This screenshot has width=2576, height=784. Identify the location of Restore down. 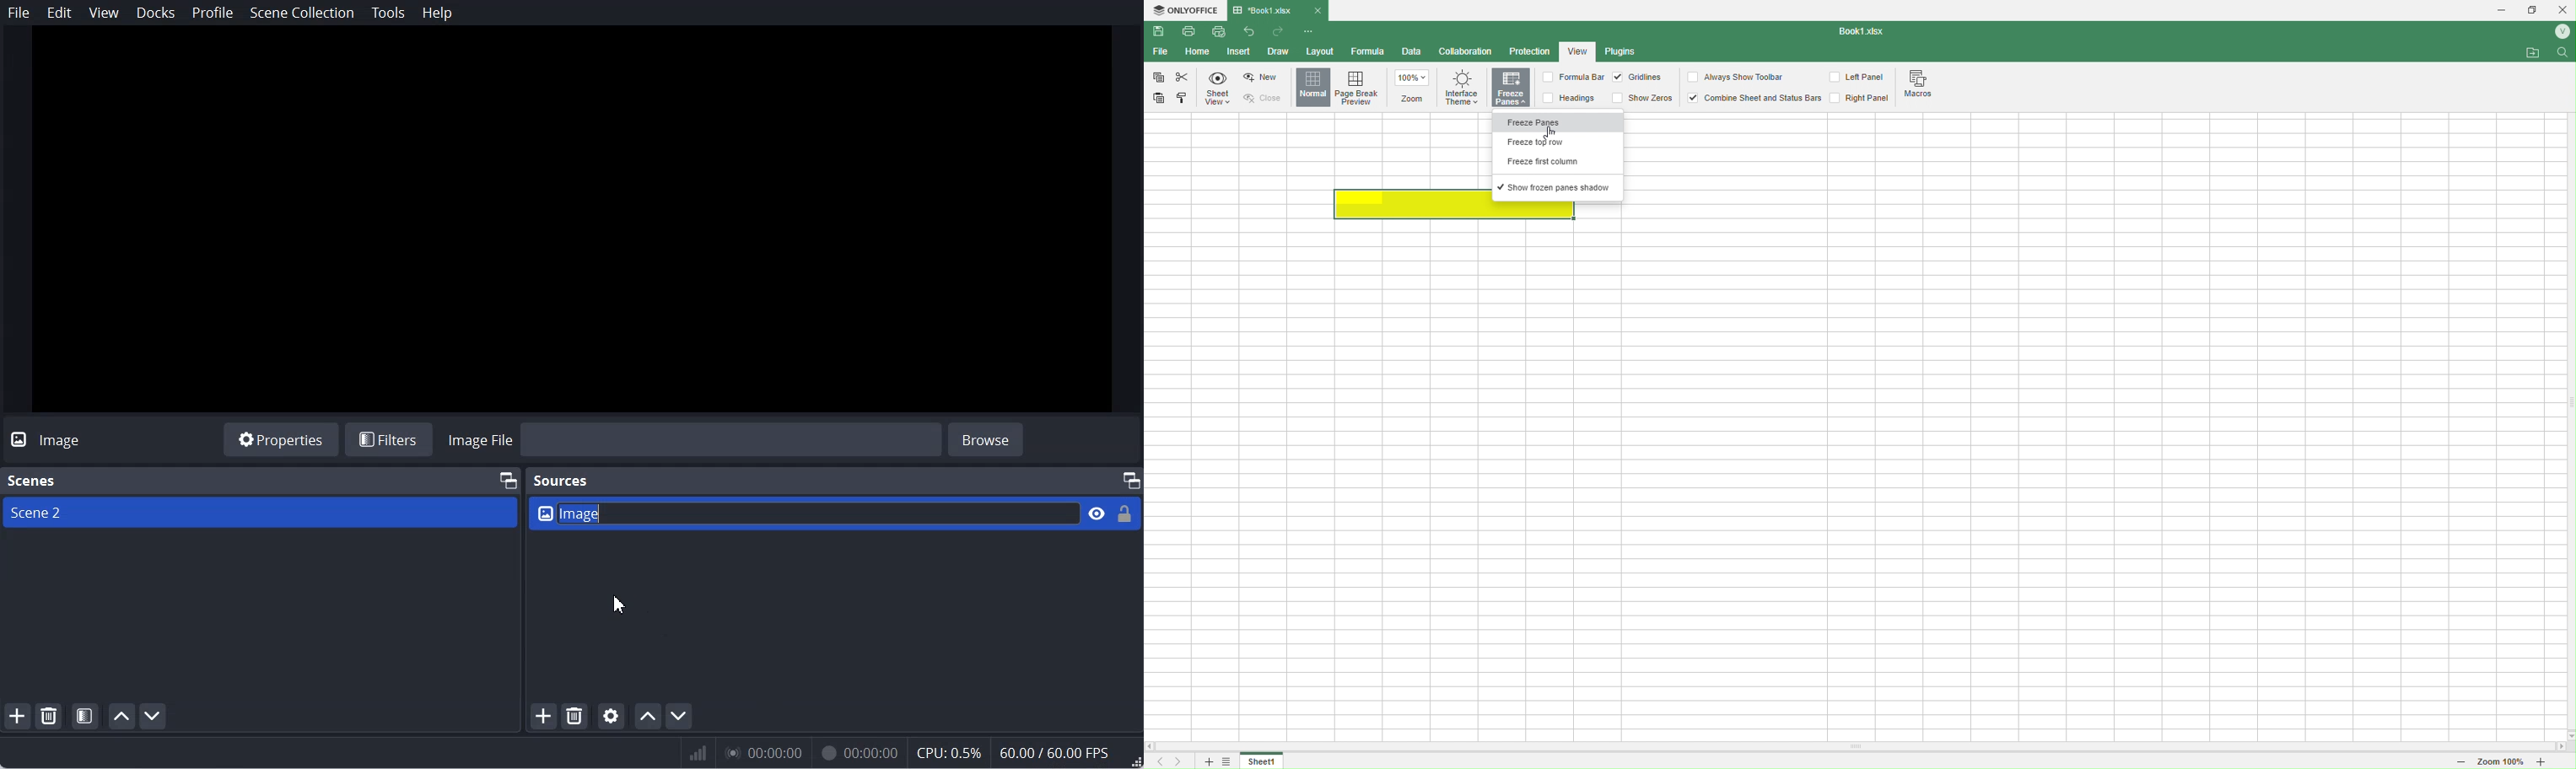
(2533, 11).